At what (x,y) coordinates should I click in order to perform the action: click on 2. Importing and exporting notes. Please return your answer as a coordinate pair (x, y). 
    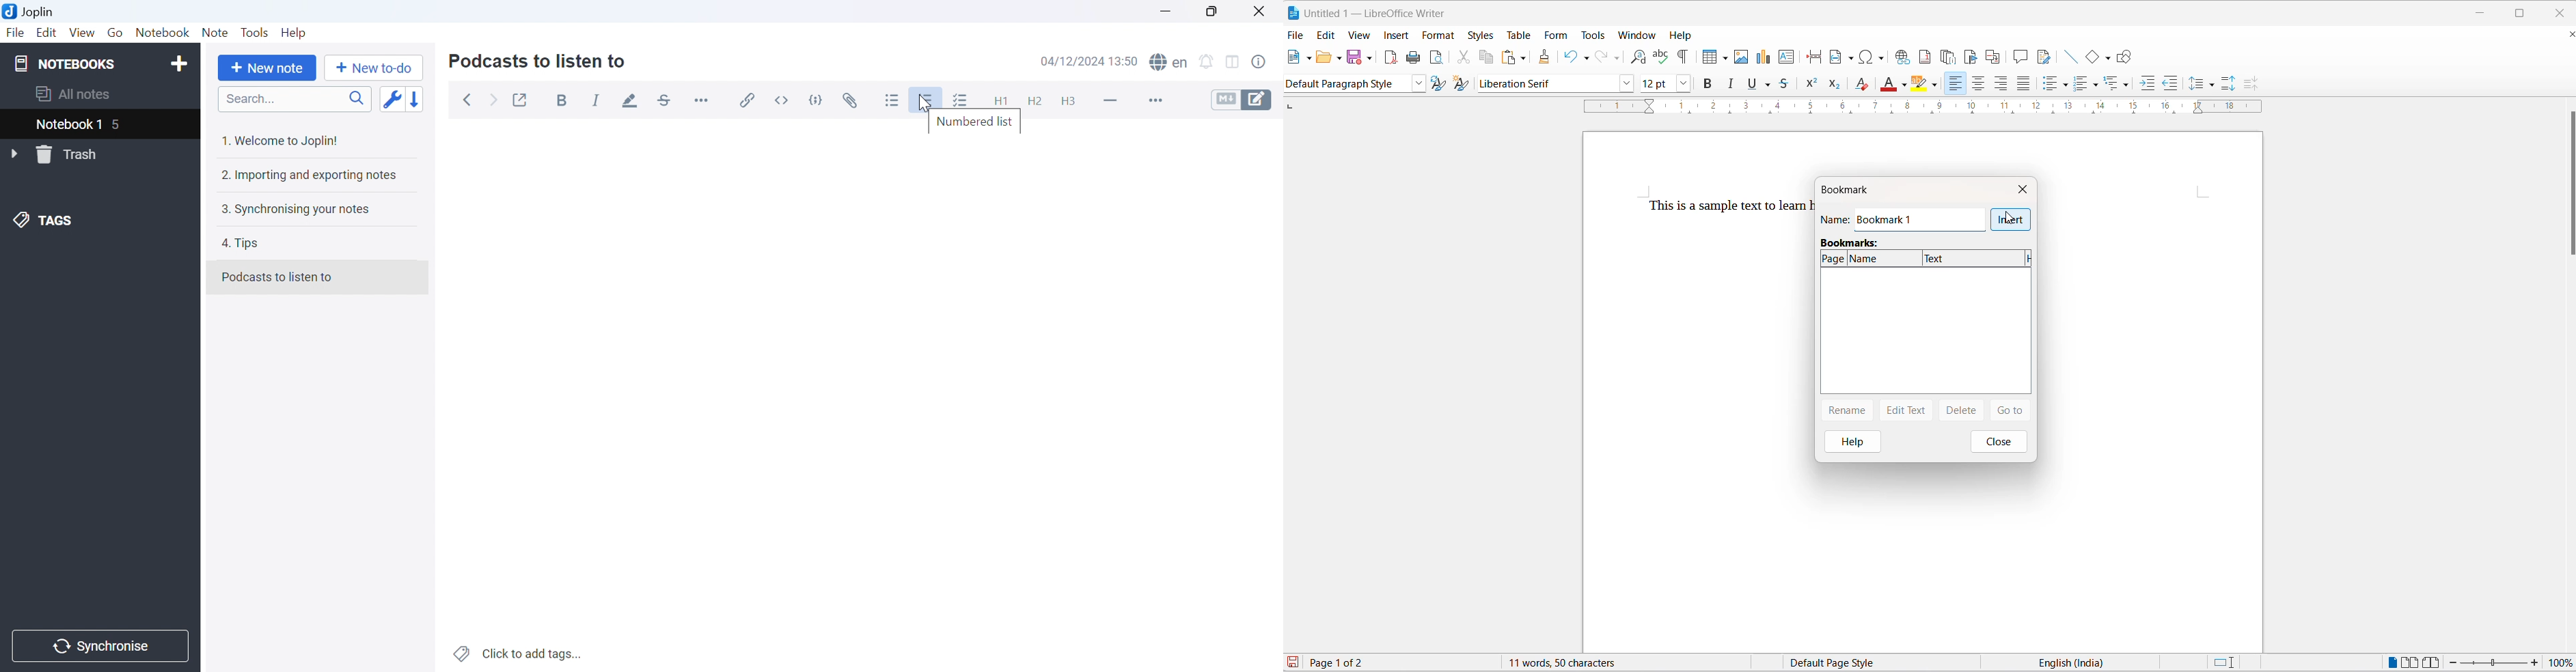
    Looking at the image, I should click on (310, 176).